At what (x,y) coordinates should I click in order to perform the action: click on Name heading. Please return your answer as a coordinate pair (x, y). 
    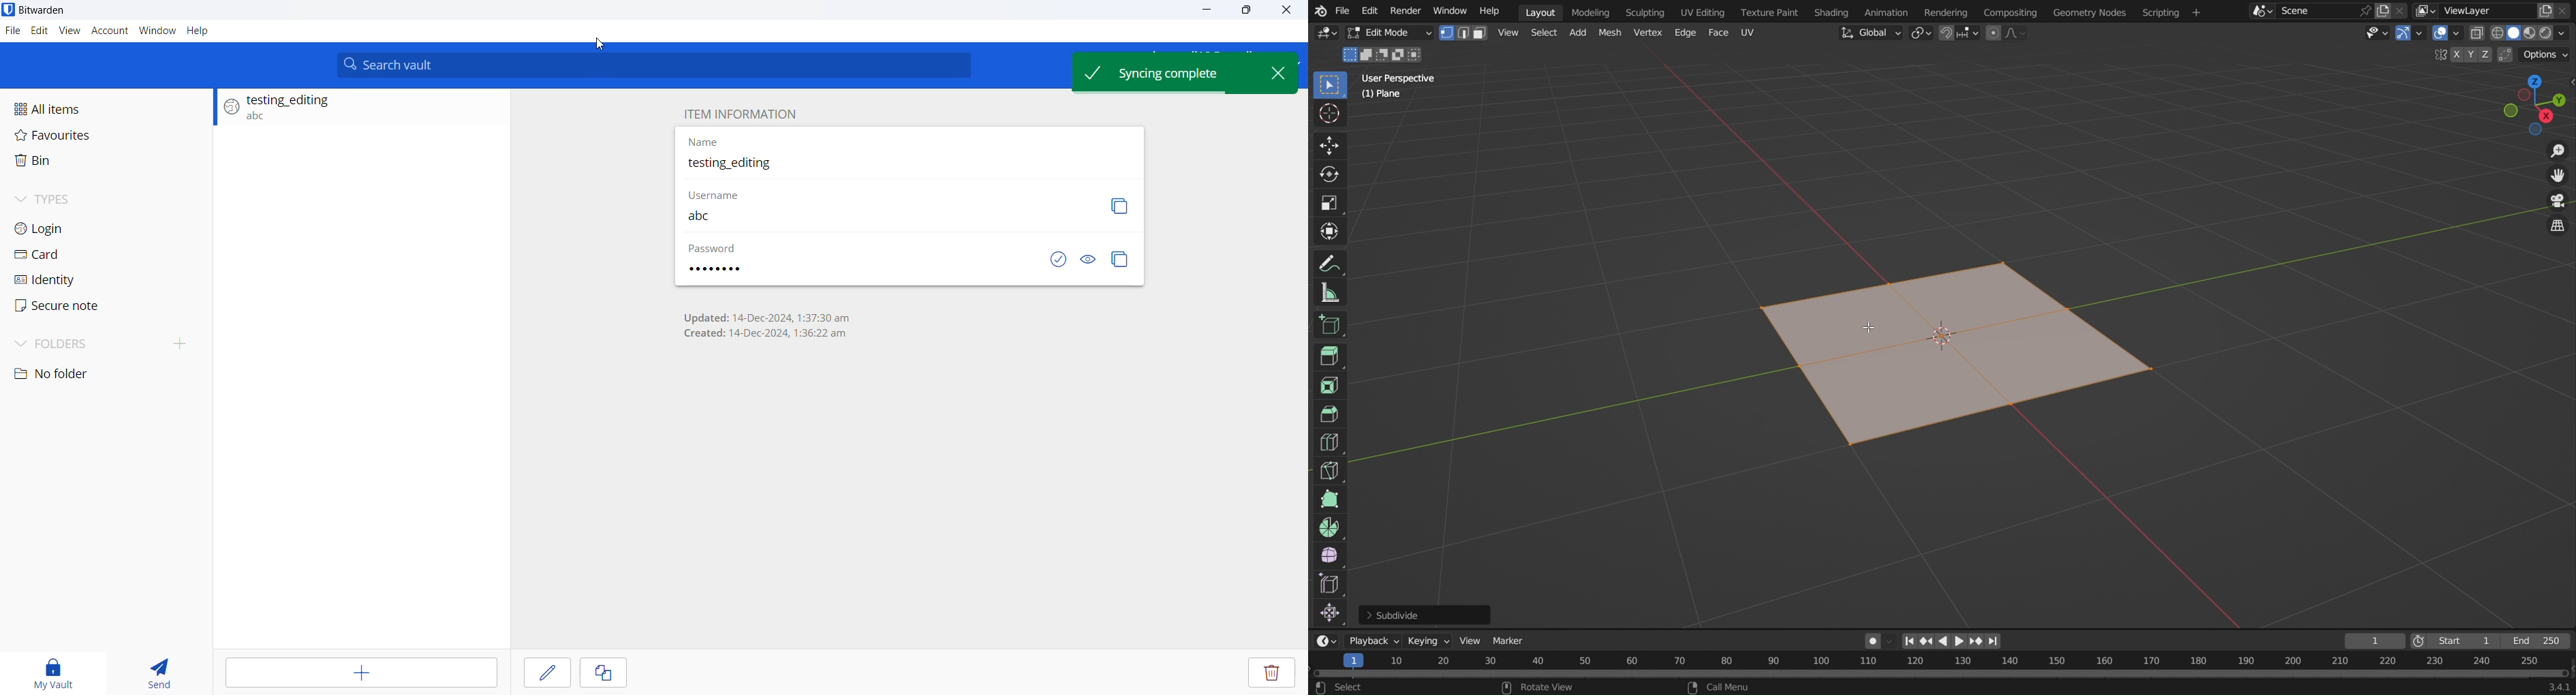
    Looking at the image, I should click on (704, 142).